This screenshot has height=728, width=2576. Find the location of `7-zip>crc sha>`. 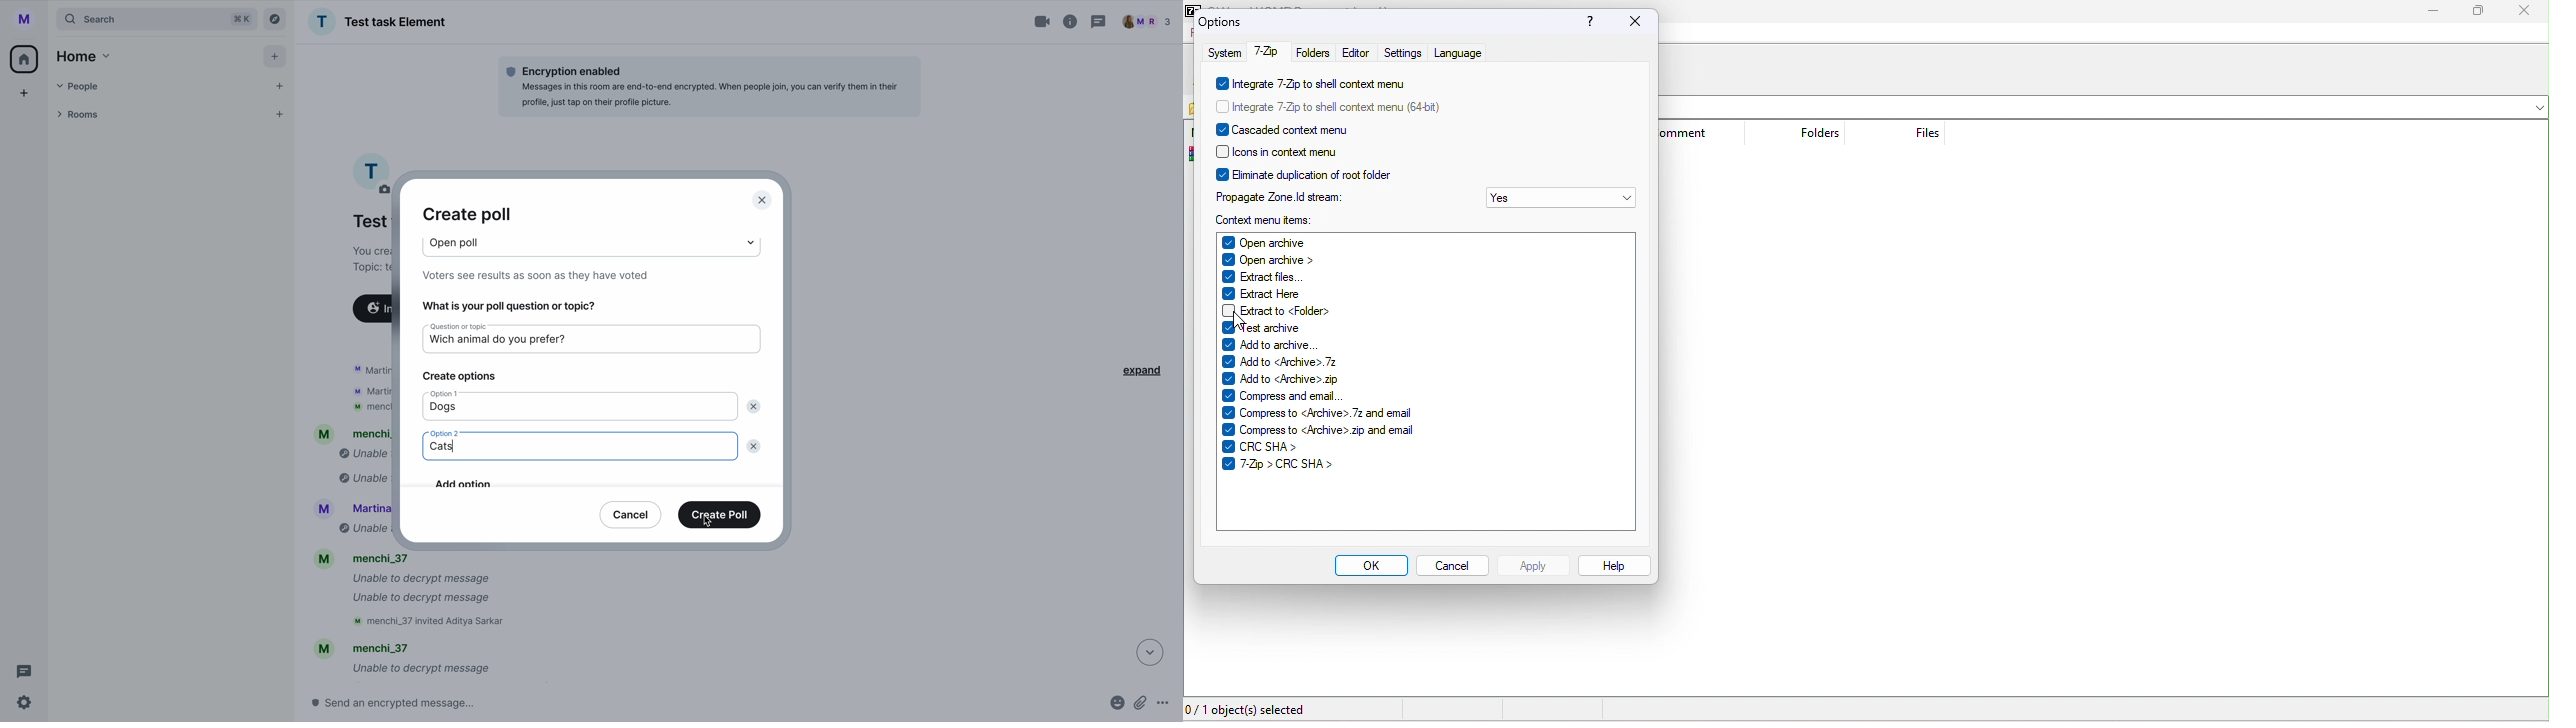

7-zip>crc sha> is located at coordinates (1282, 465).